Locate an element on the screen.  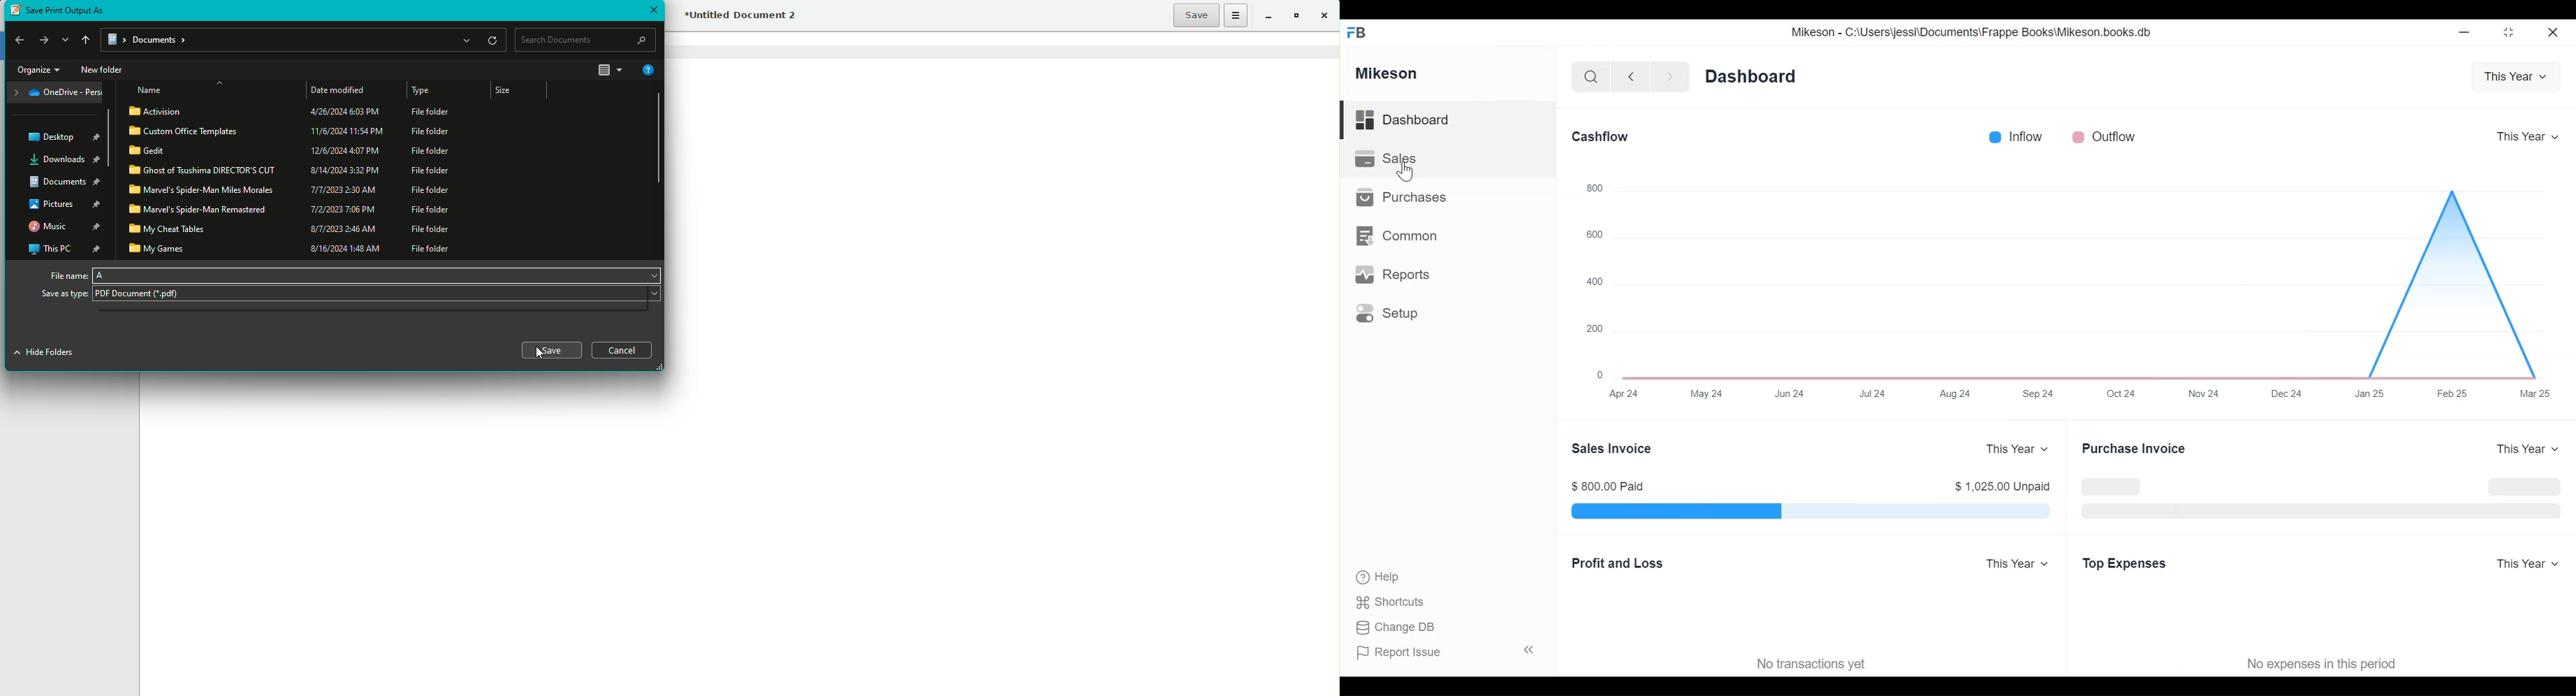
Common is located at coordinates (1403, 238).